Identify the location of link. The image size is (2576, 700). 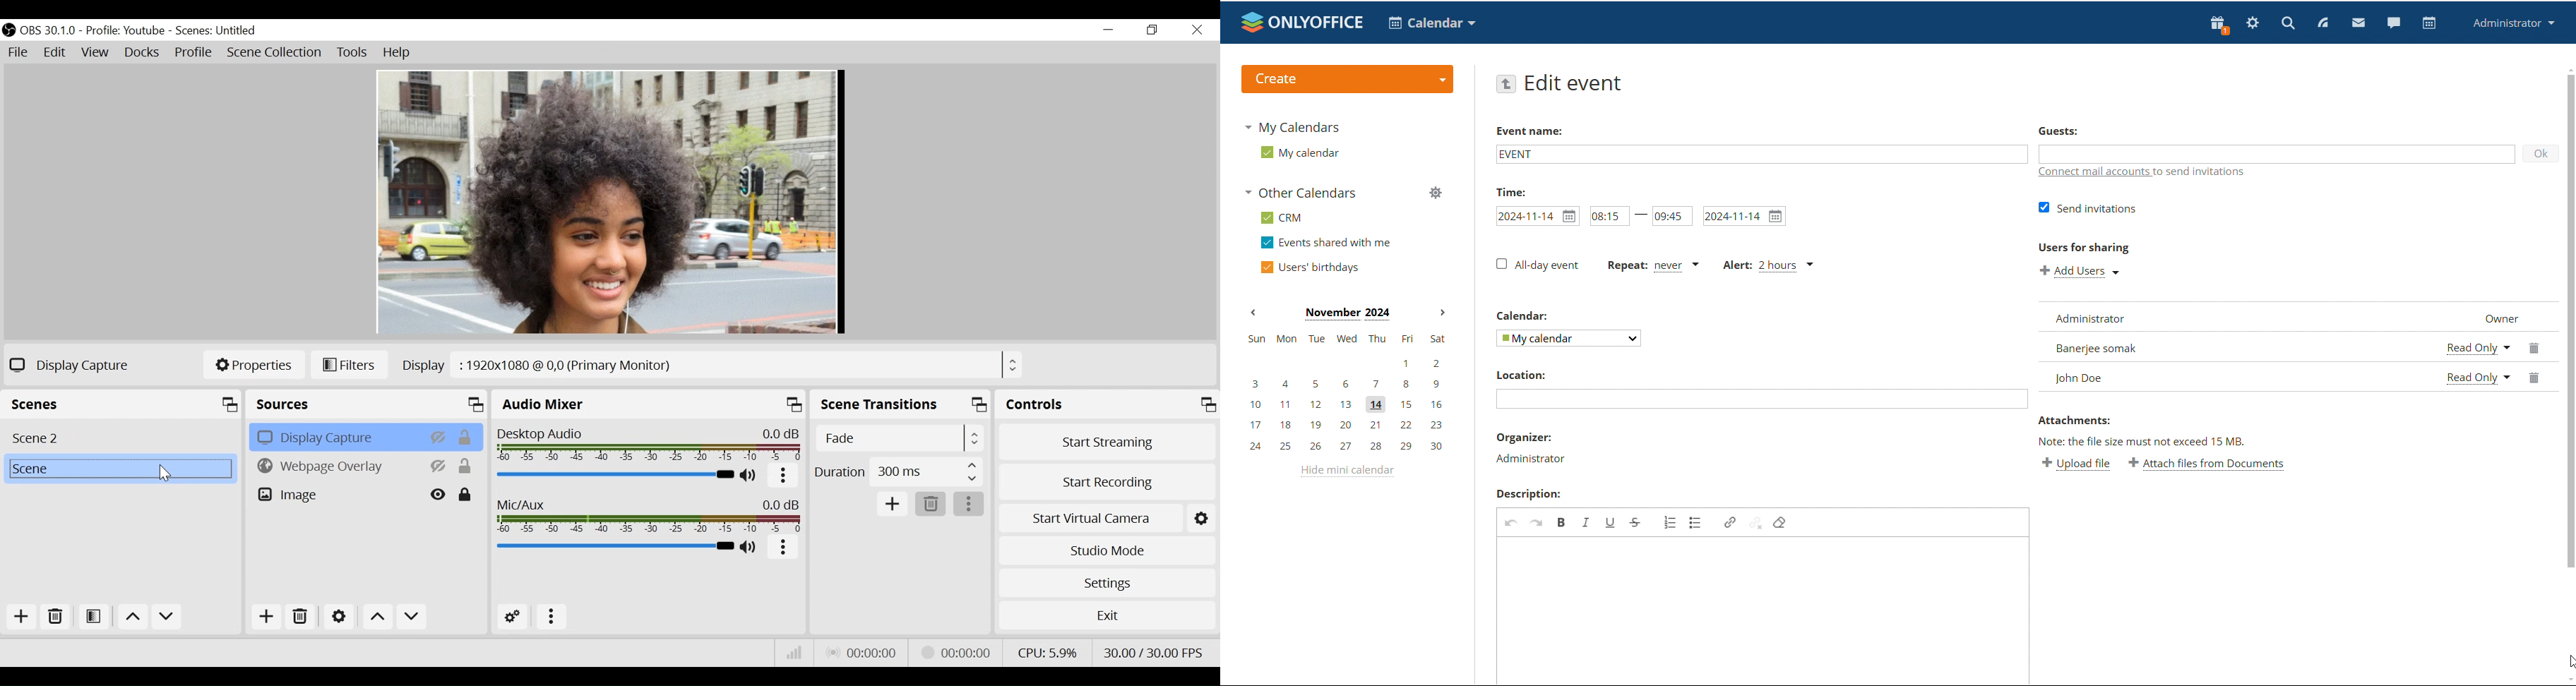
(1731, 522).